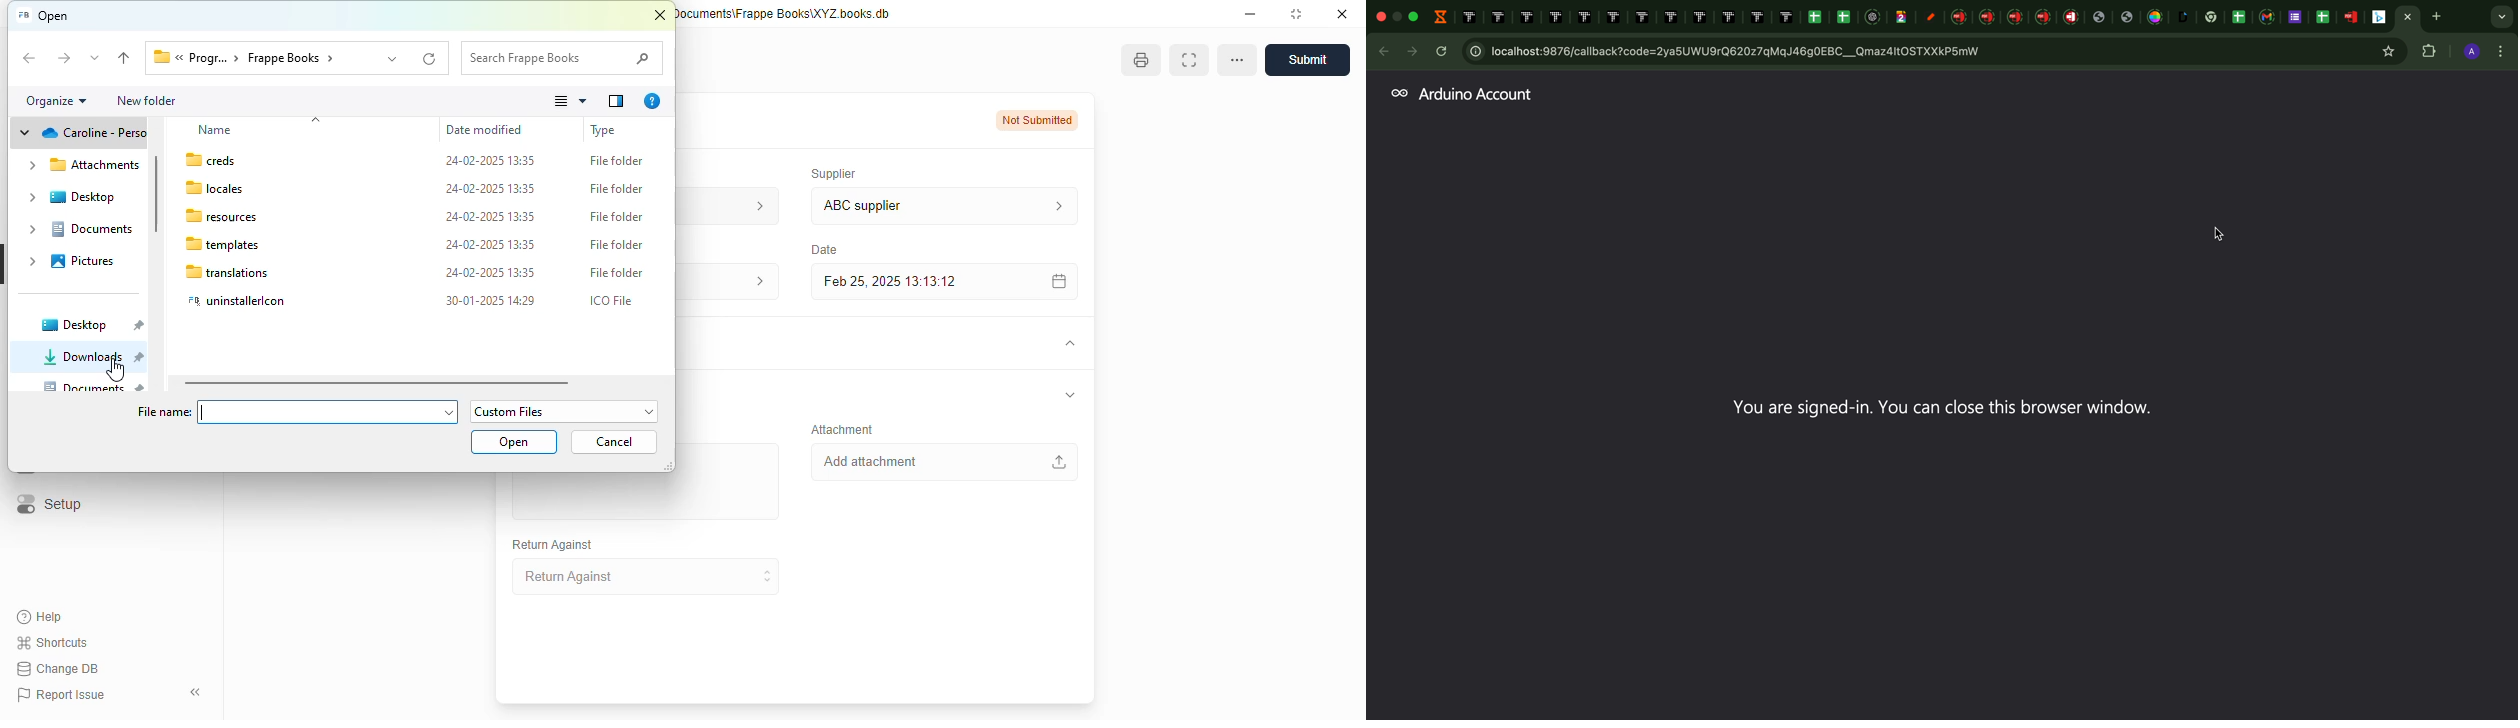  I want to click on resources, so click(221, 217).